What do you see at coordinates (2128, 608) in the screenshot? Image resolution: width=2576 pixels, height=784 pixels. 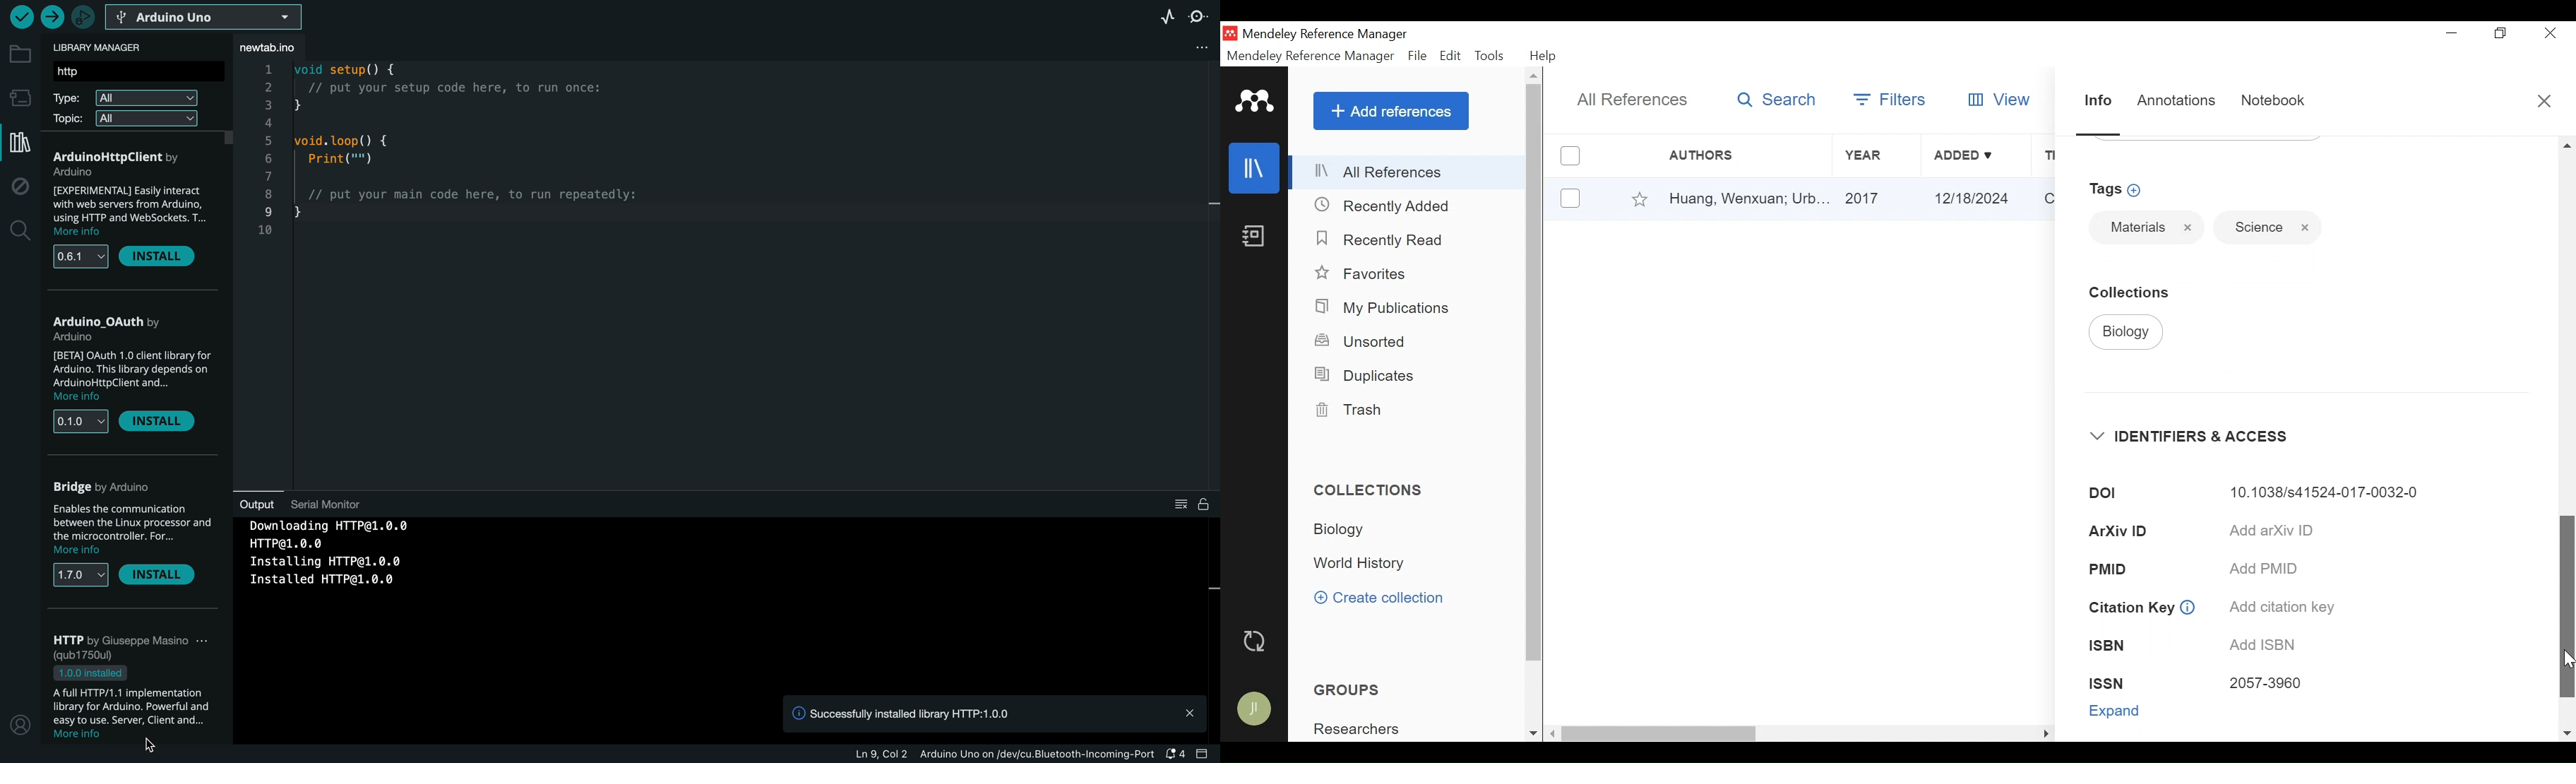 I see `Citation Key` at bounding box center [2128, 608].